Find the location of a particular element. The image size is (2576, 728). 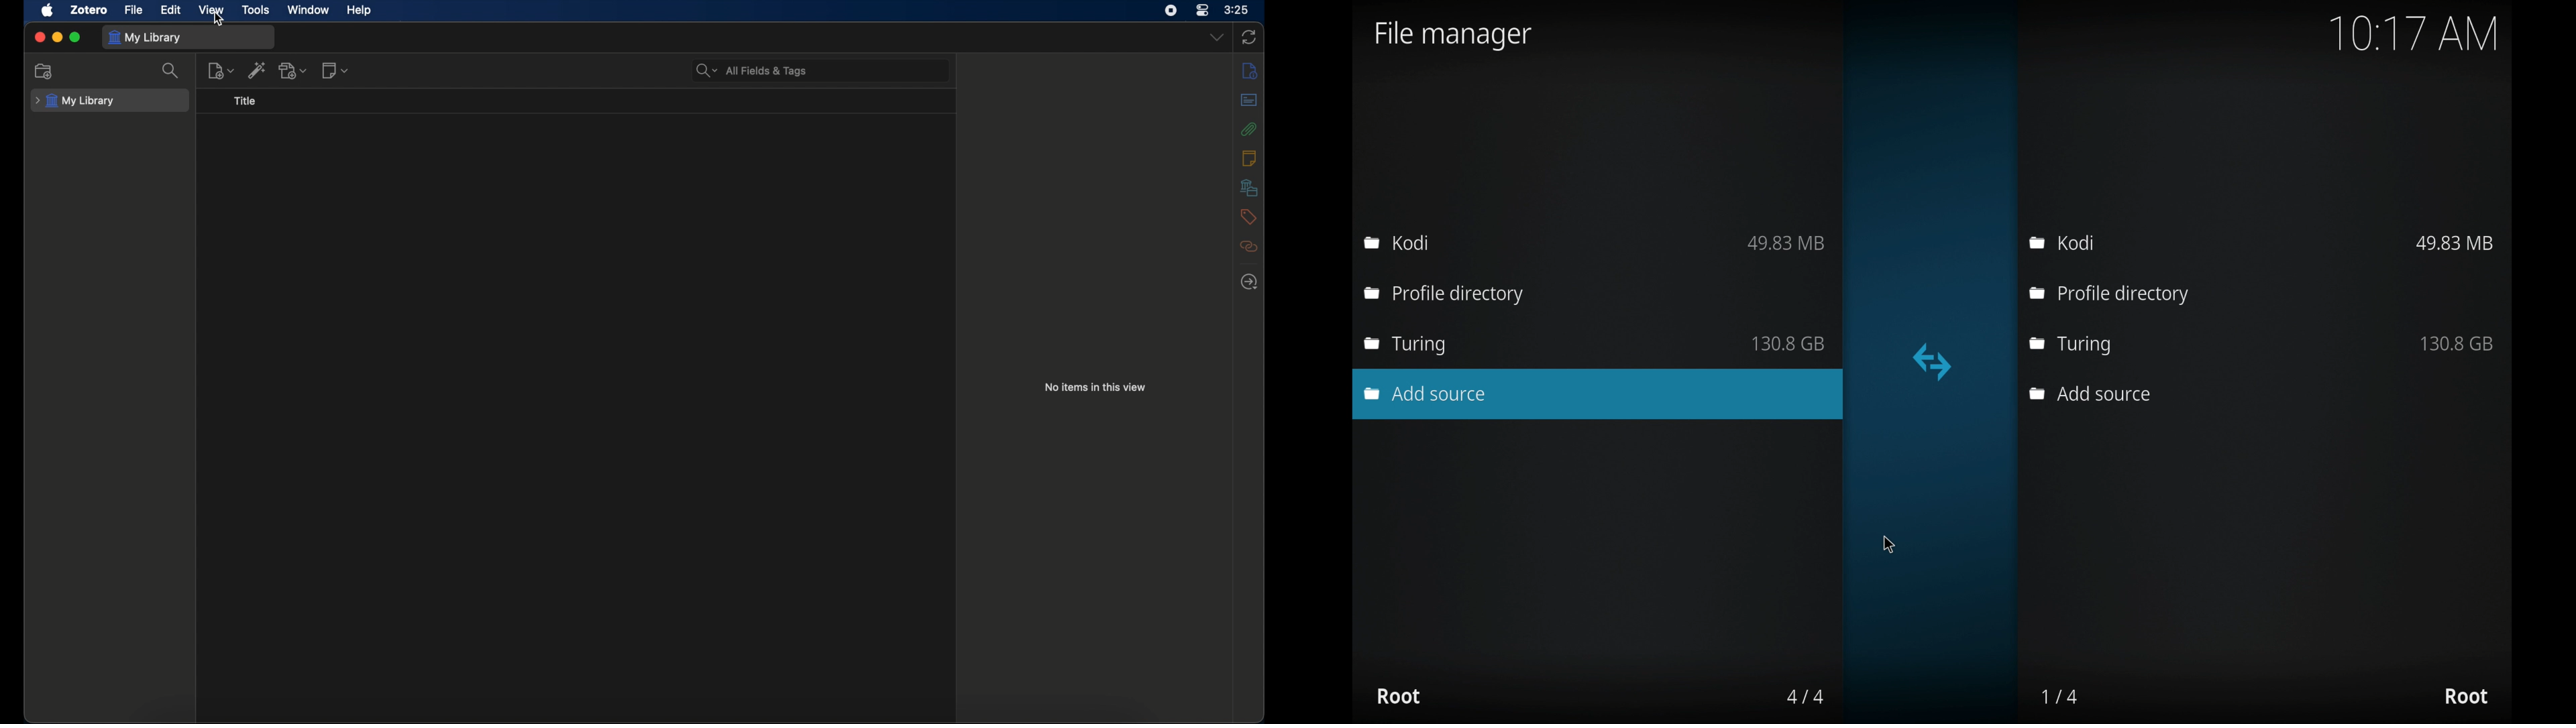

close is located at coordinates (39, 37).